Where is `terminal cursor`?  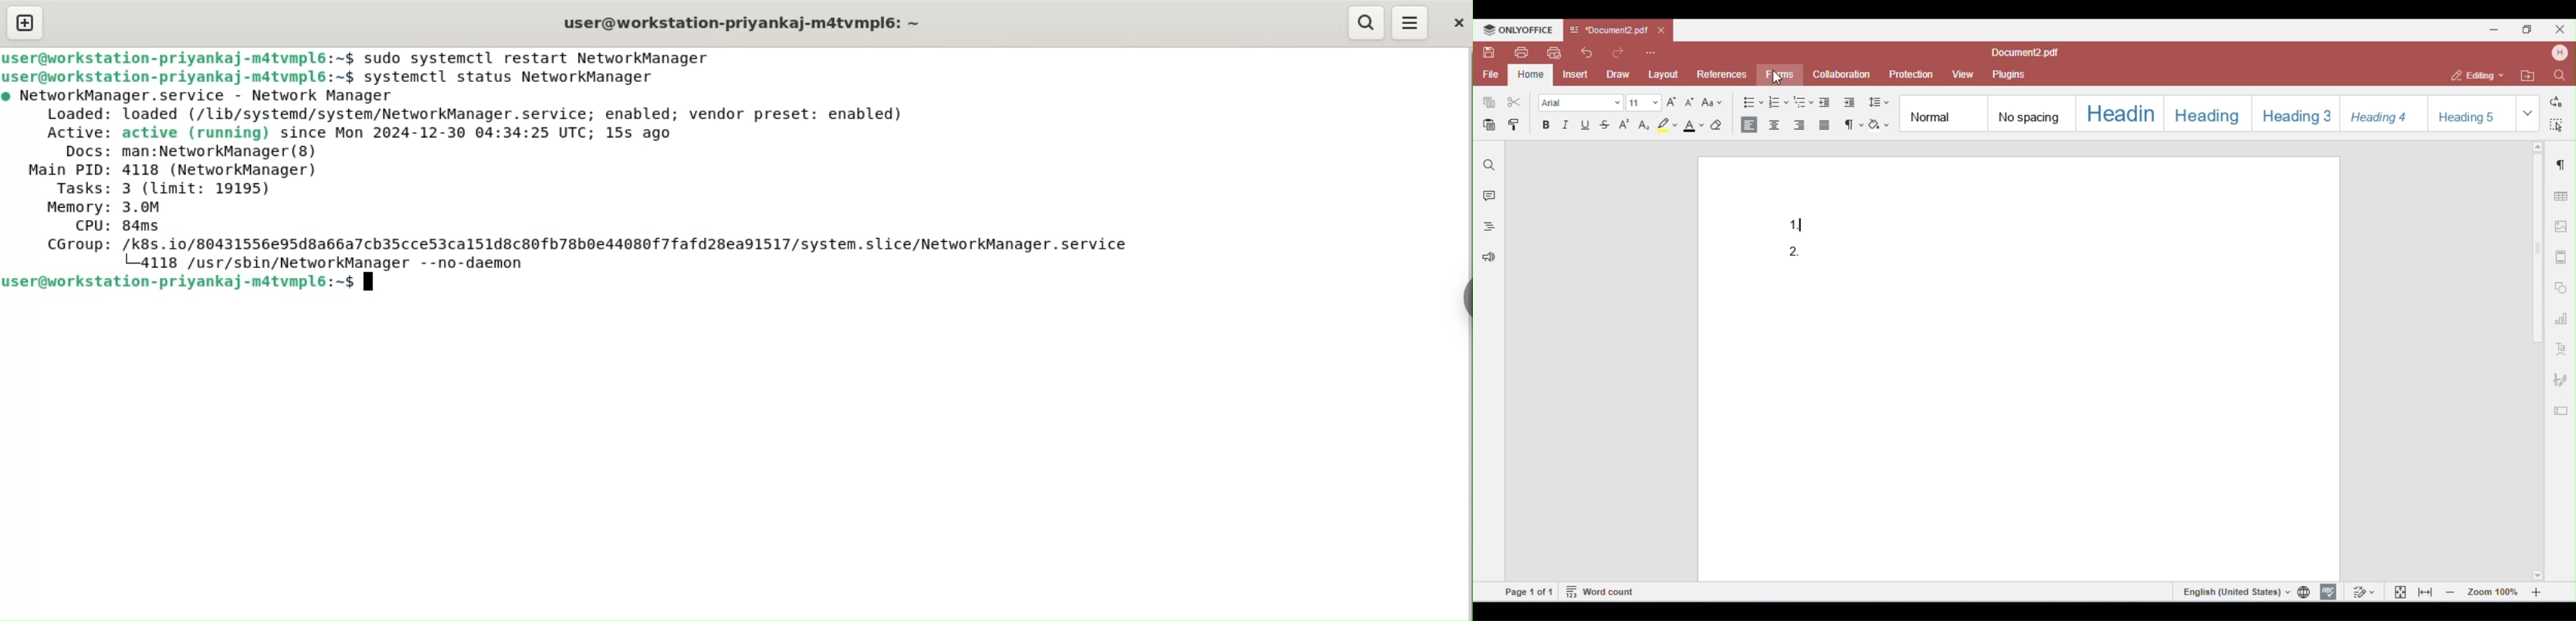 terminal cursor is located at coordinates (367, 281).